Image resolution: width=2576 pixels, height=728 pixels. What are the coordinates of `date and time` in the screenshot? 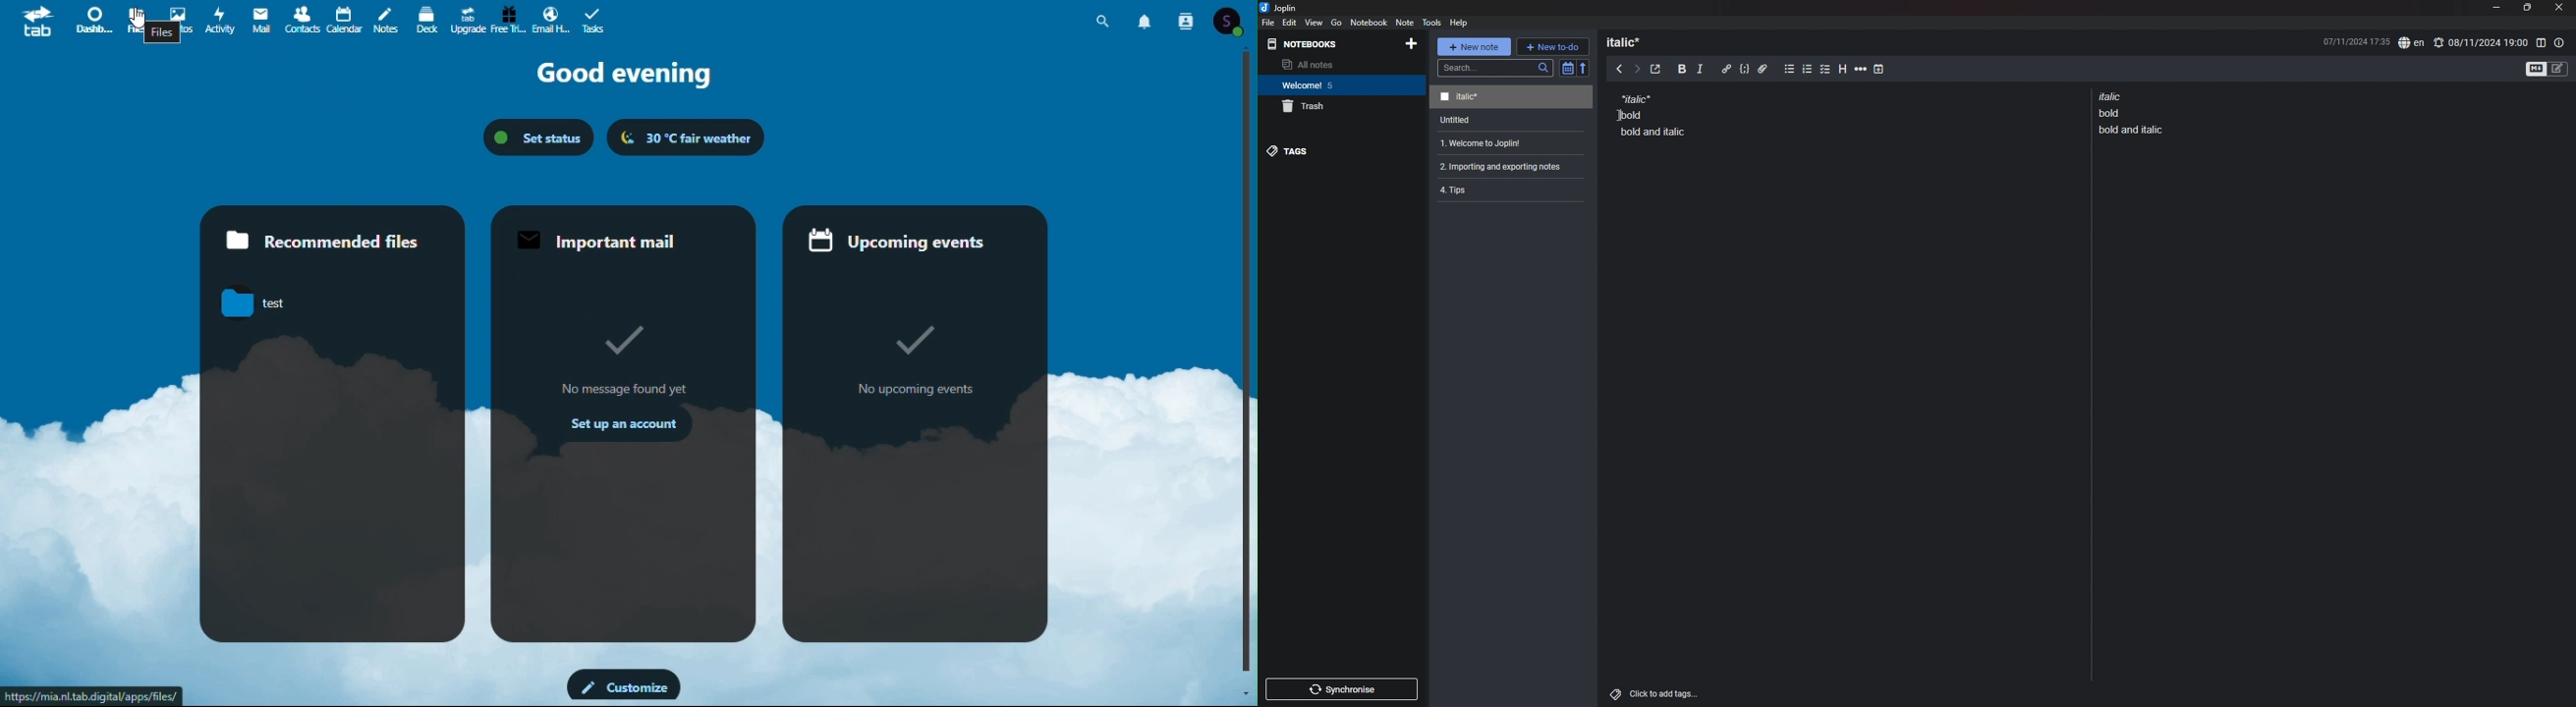 It's located at (2356, 40).